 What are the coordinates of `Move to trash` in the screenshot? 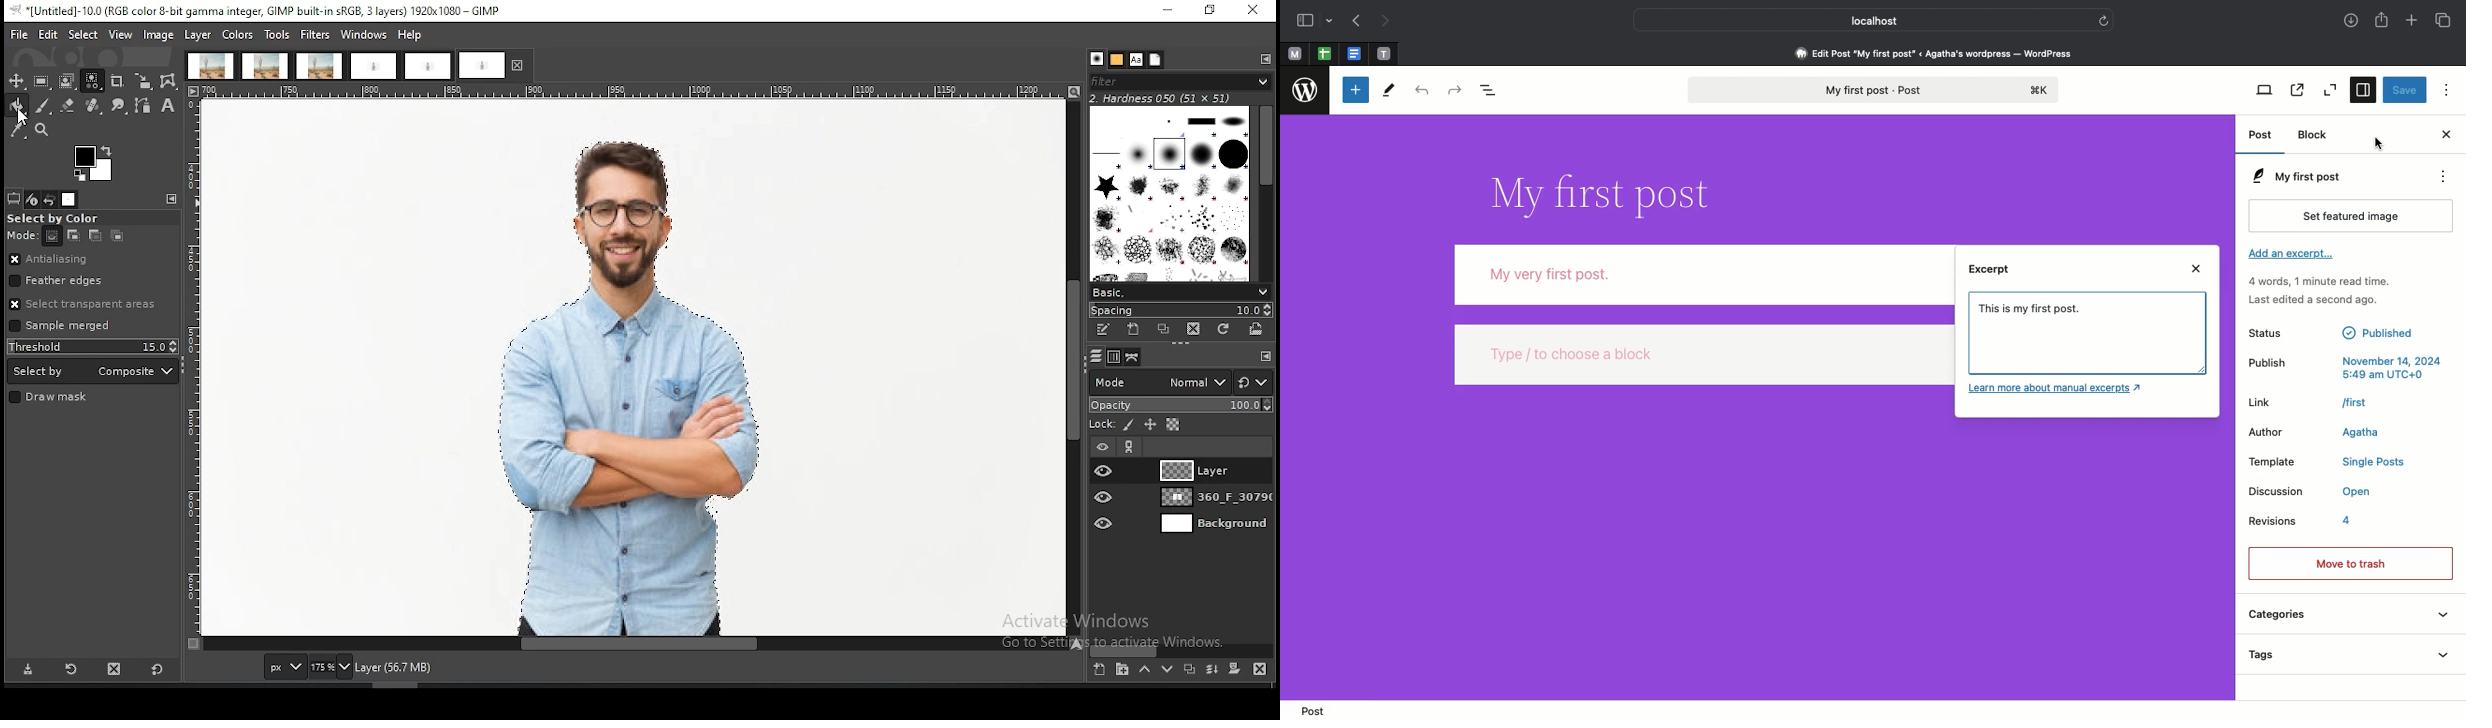 It's located at (2350, 562).